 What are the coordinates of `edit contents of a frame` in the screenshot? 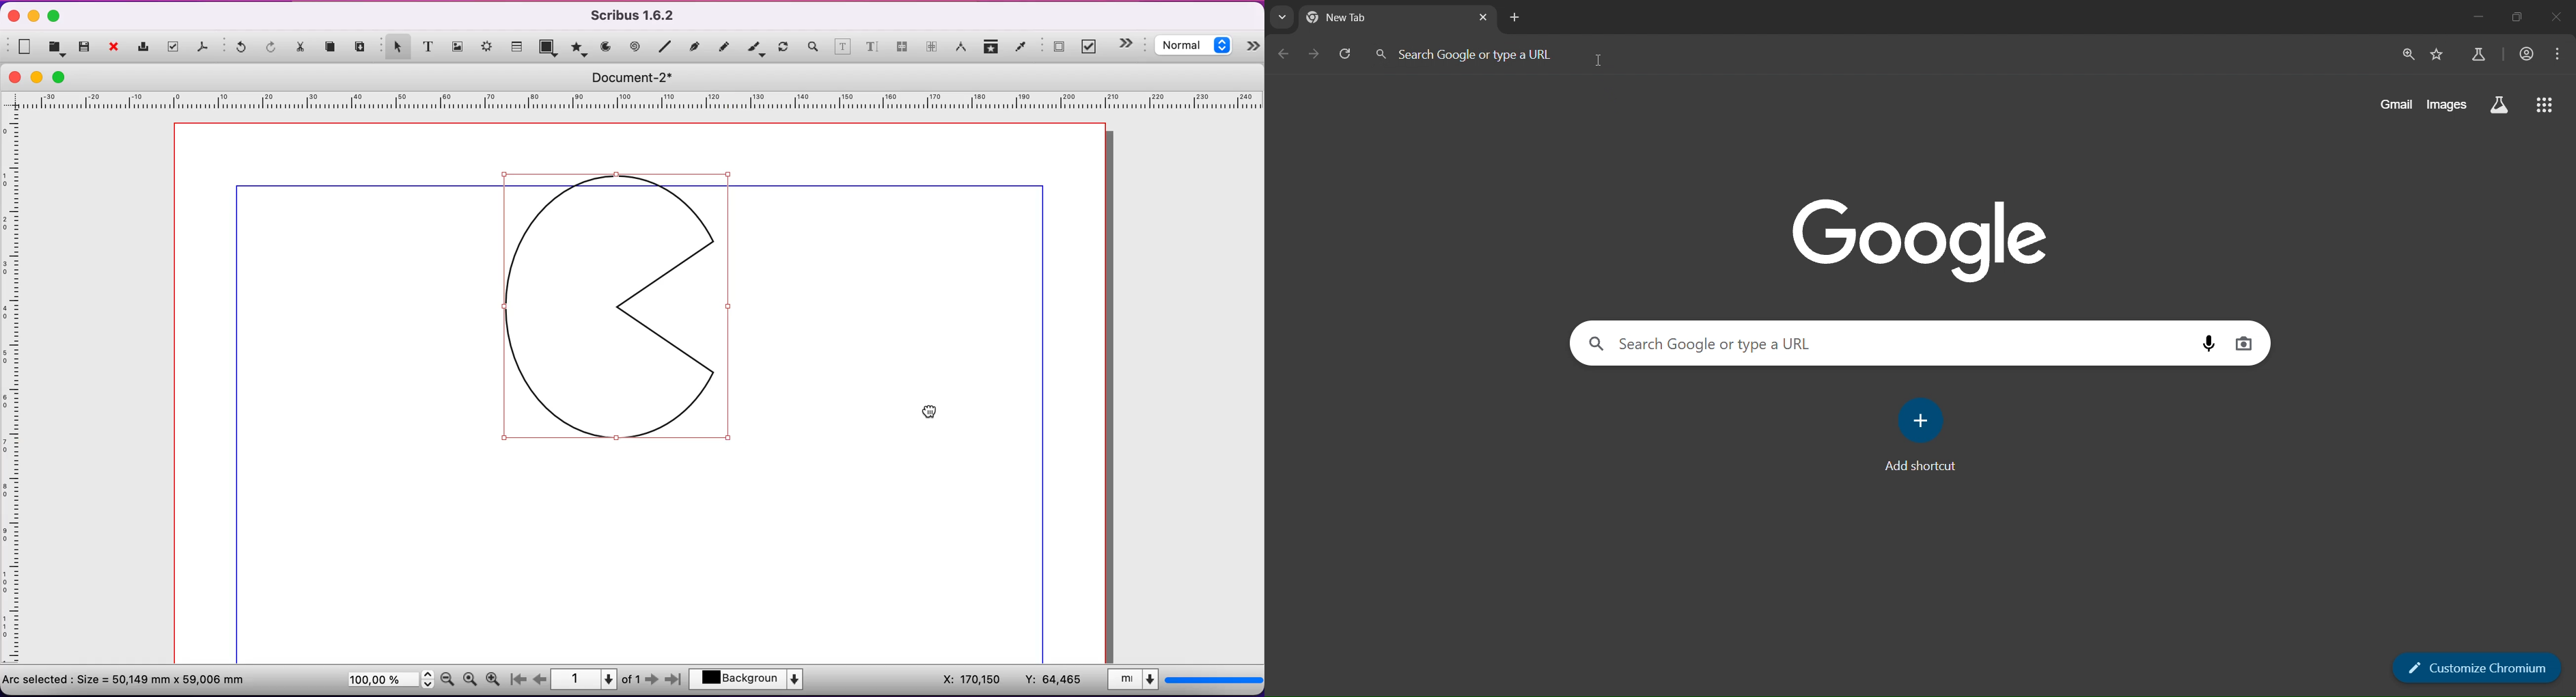 It's located at (843, 48).